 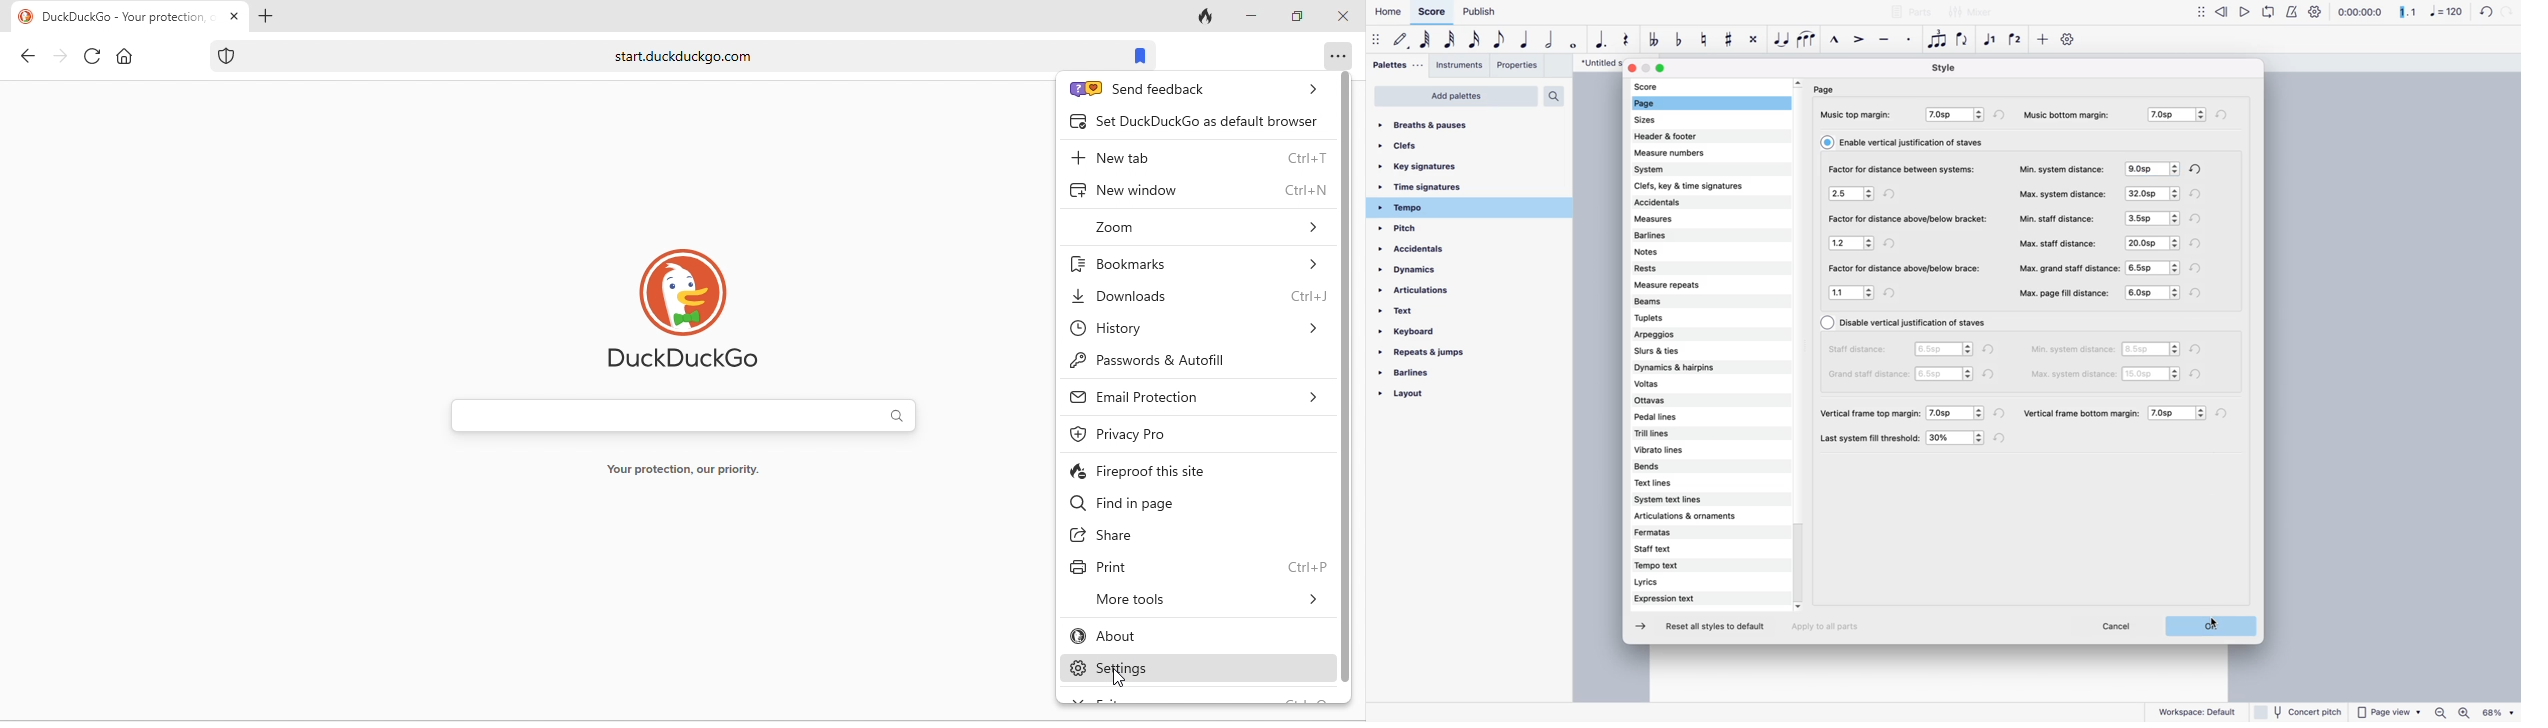 What do you see at coordinates (2199, 349) in the screenshot?
I see `refresh` at bounding box center [2199, 349].